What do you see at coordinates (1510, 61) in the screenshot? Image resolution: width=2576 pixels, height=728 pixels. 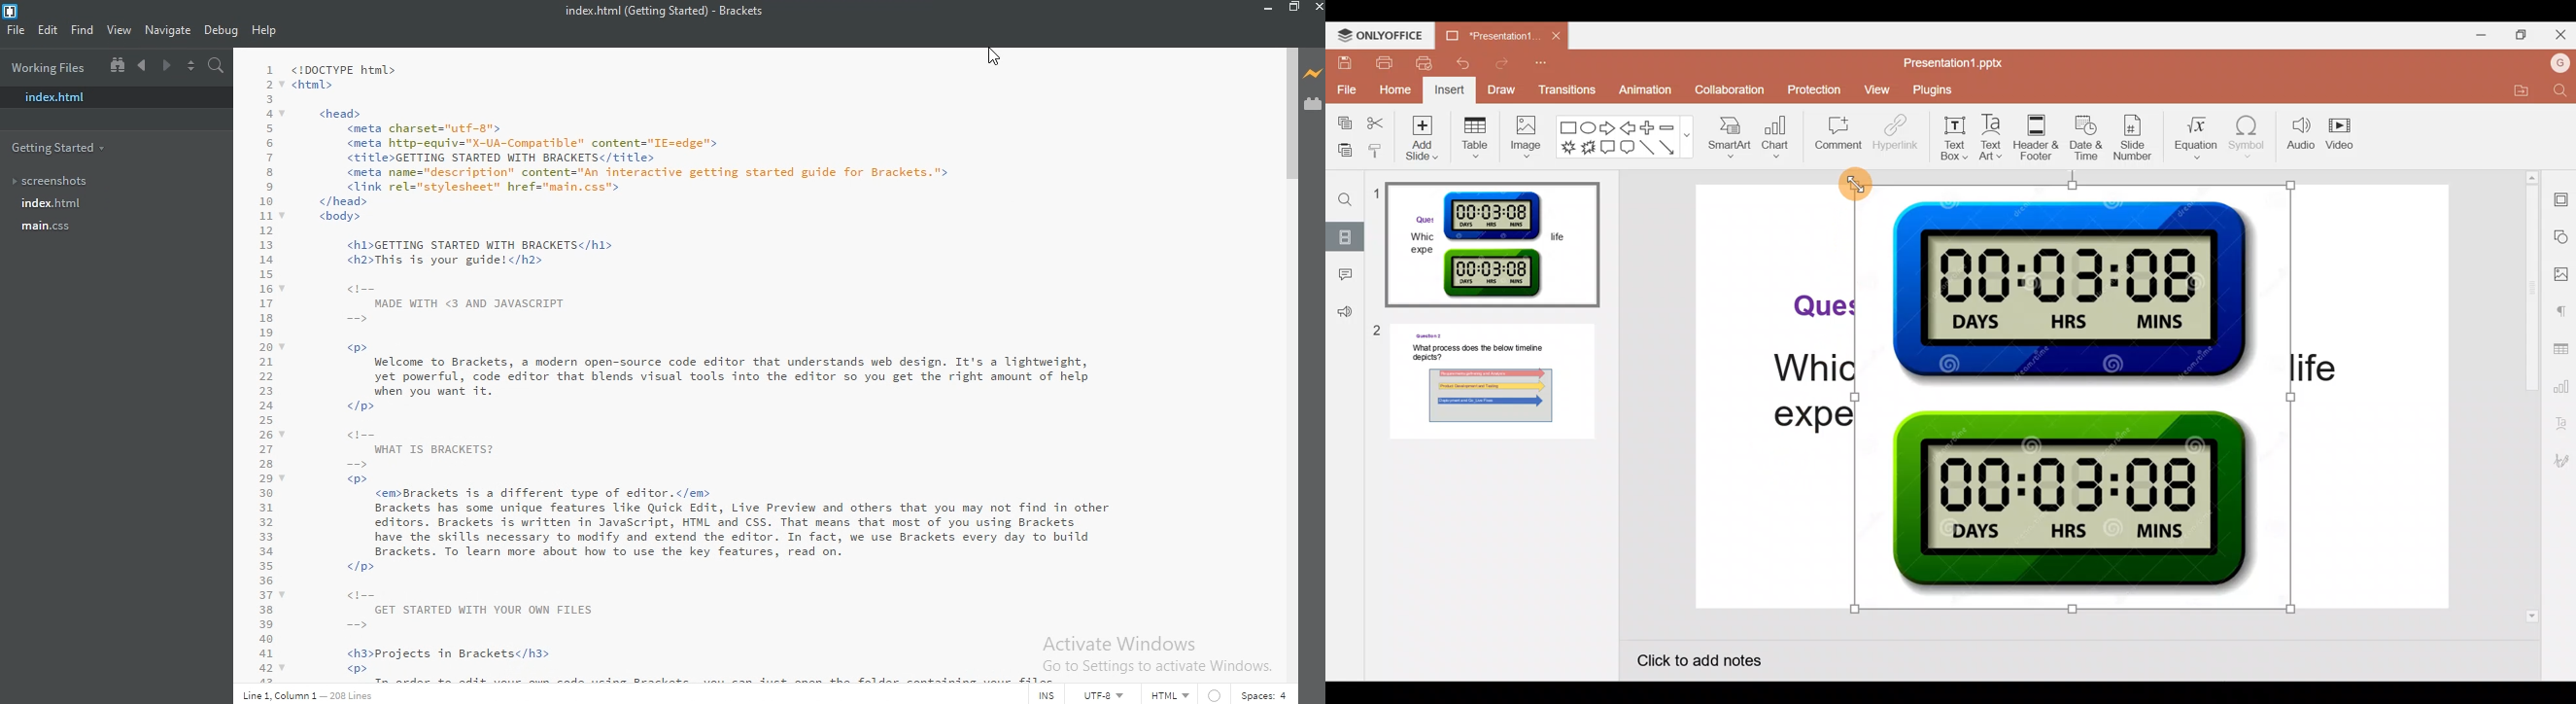 I see `Redo` at bounding box center [1510, 61].